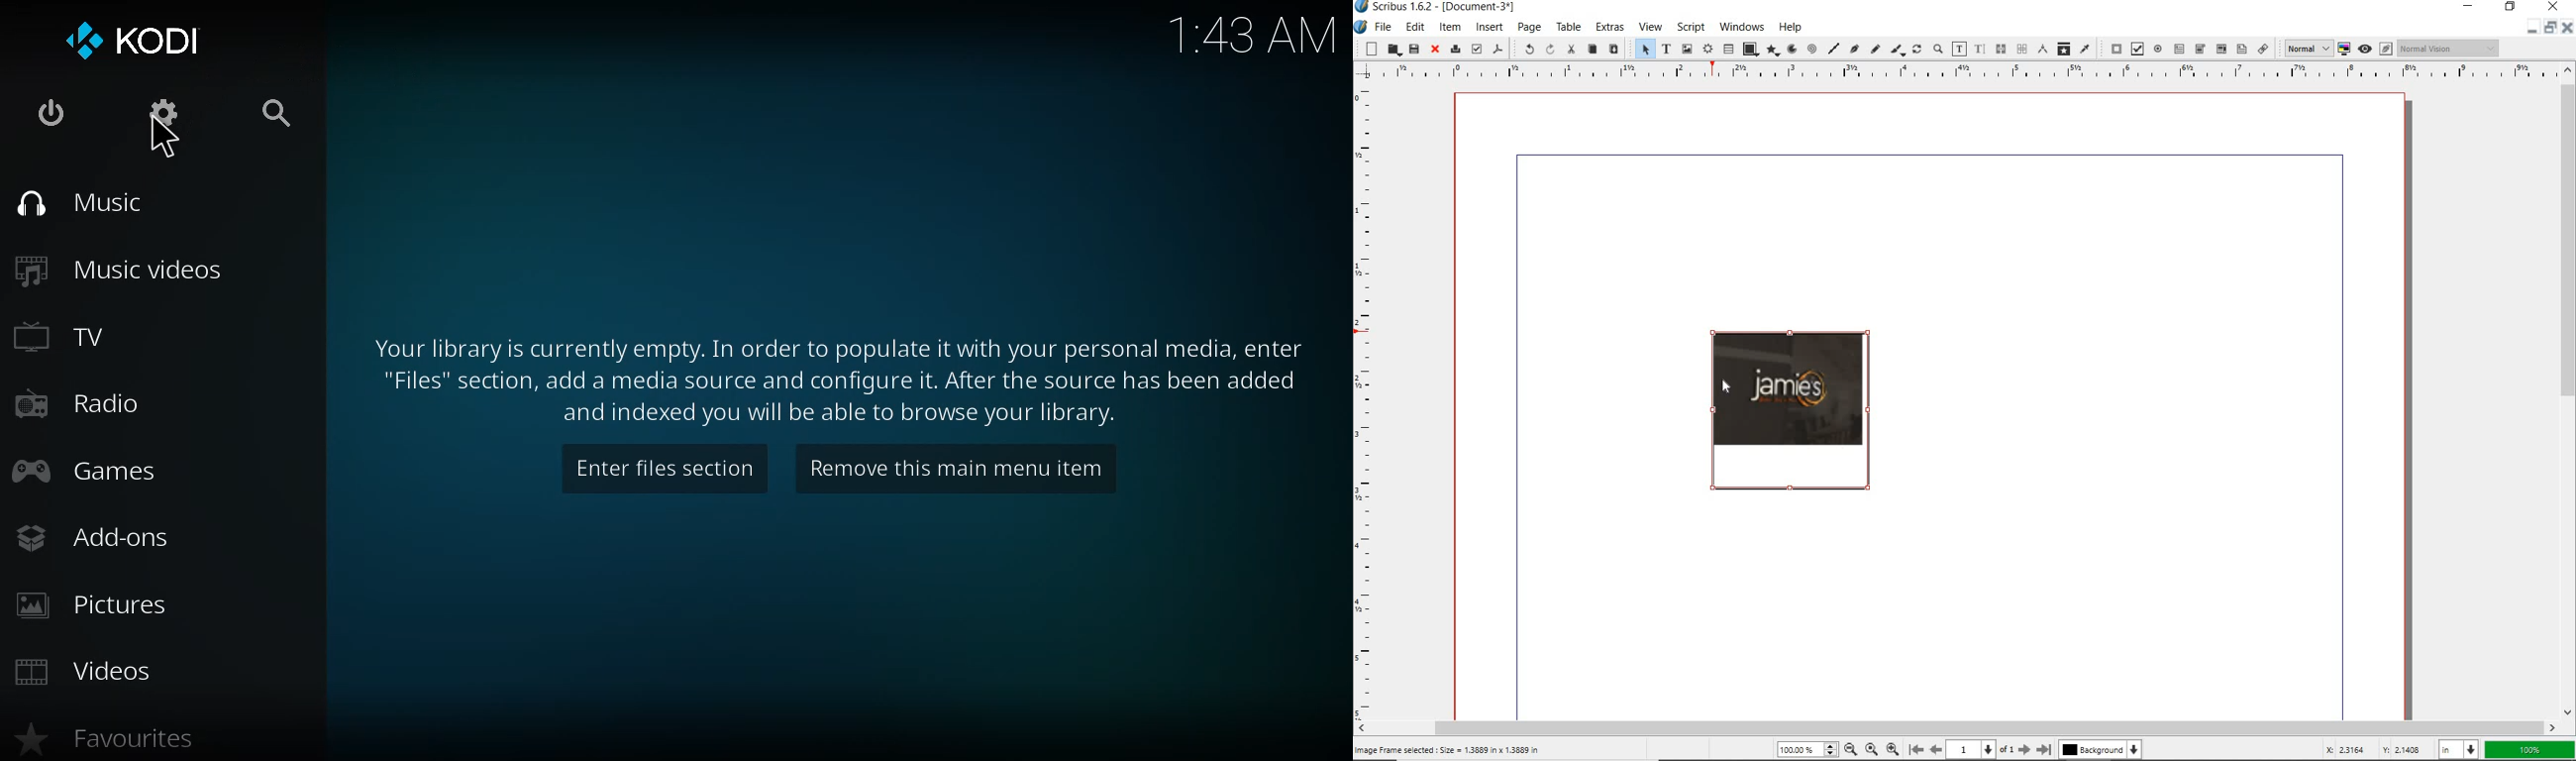 This screenshot has width=2576, height=784. I want to click on EDIT, so click(1415, 27).